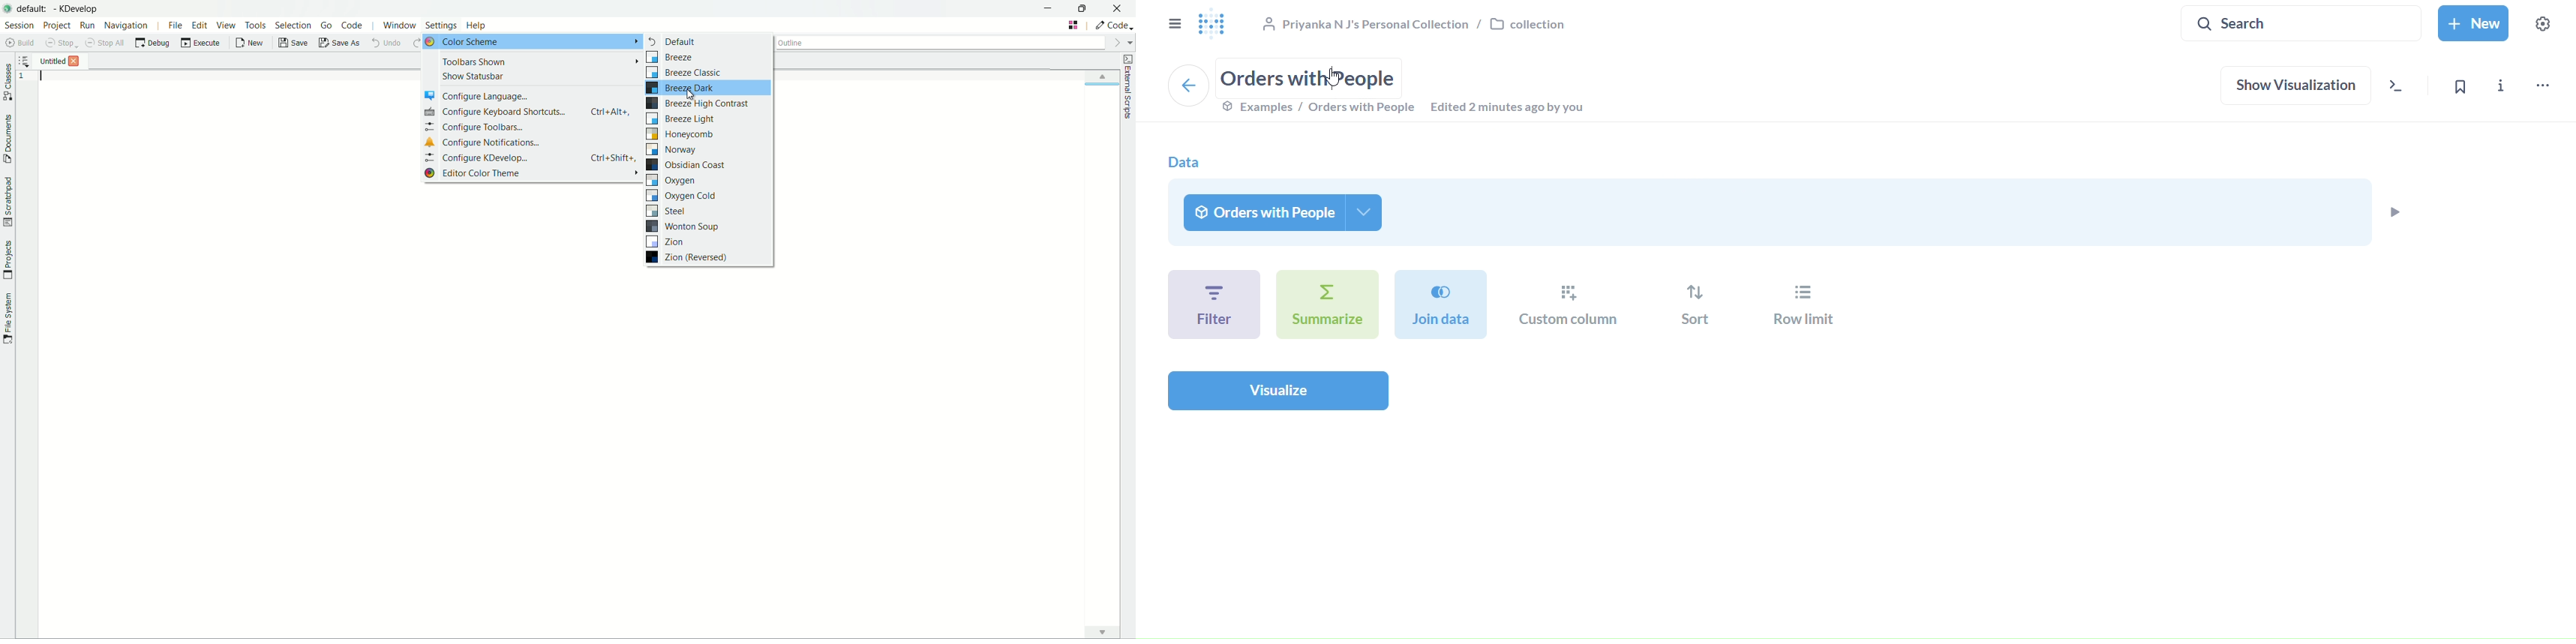 The width and height of the screenshot is (2576, 644). I want to click on oxygen cold, so click(682, 195).